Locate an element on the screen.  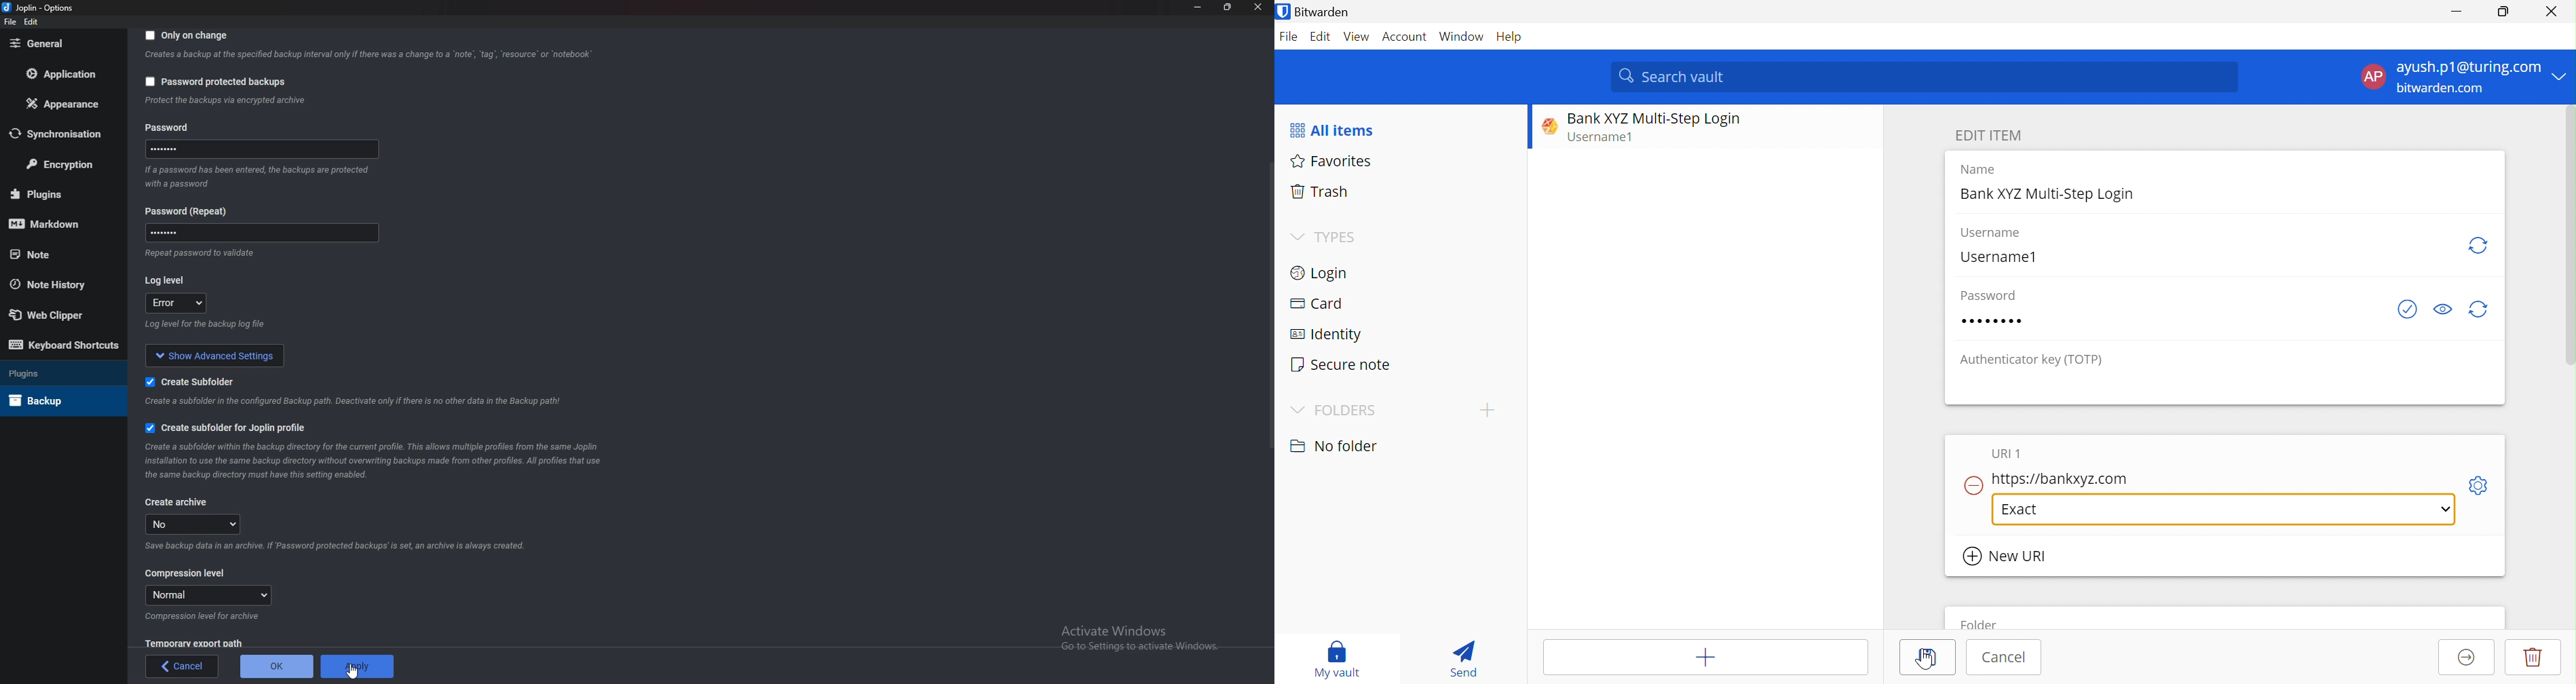
Restore Down is located at coordinates (2504, 10).